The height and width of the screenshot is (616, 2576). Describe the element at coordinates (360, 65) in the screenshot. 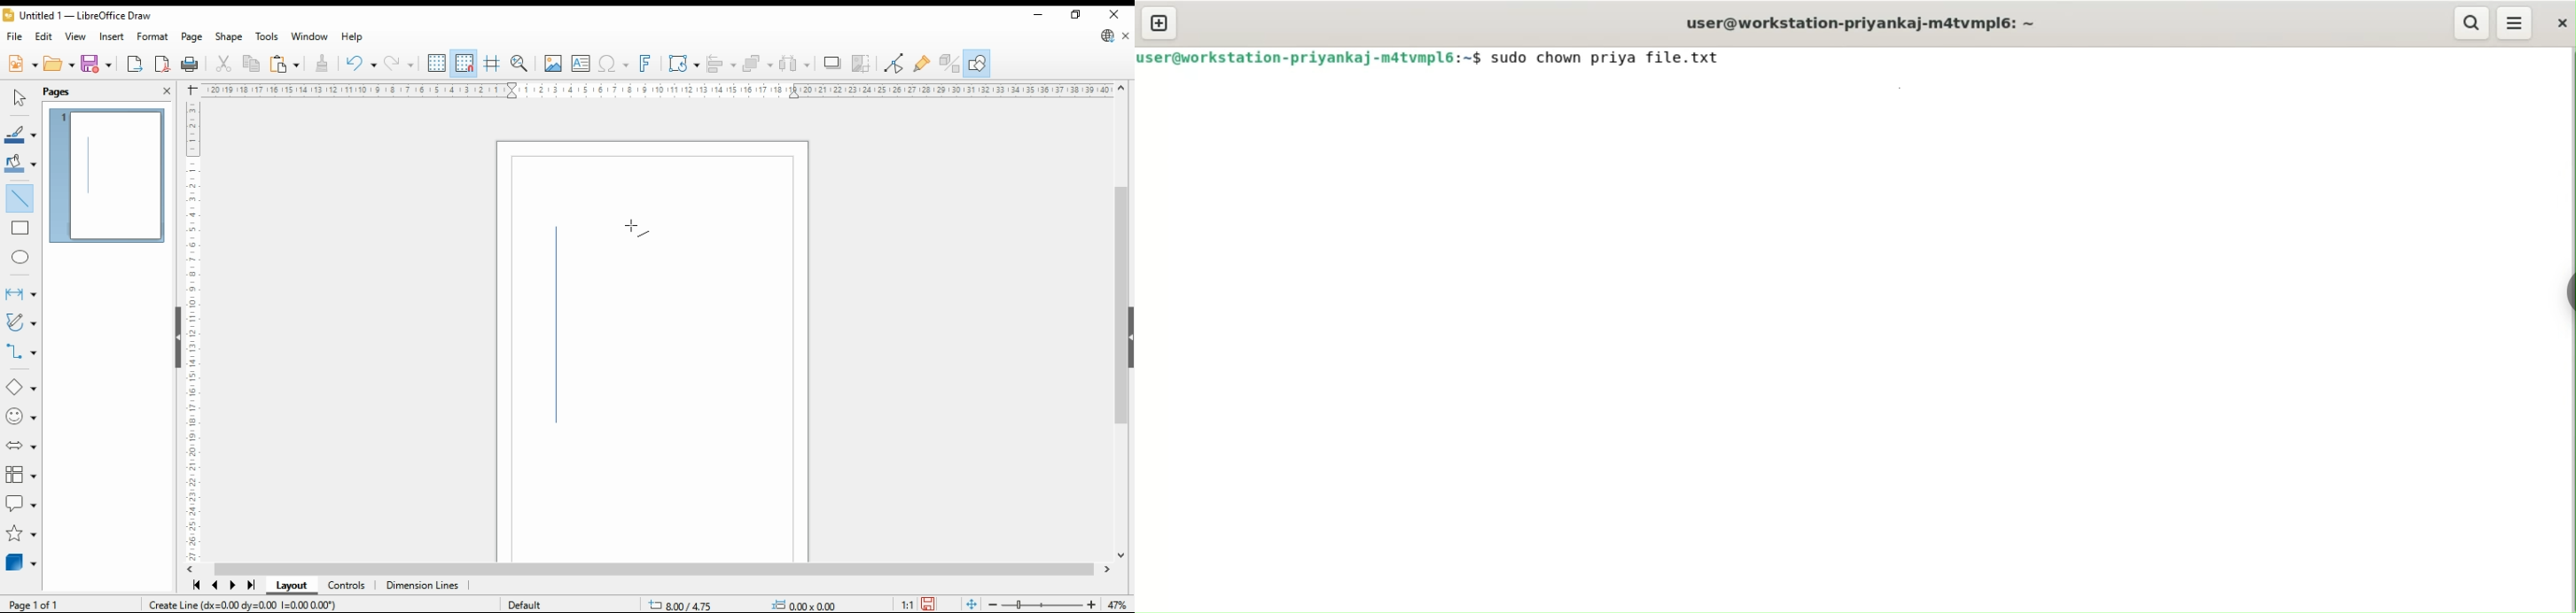

I see `redo` at that location.